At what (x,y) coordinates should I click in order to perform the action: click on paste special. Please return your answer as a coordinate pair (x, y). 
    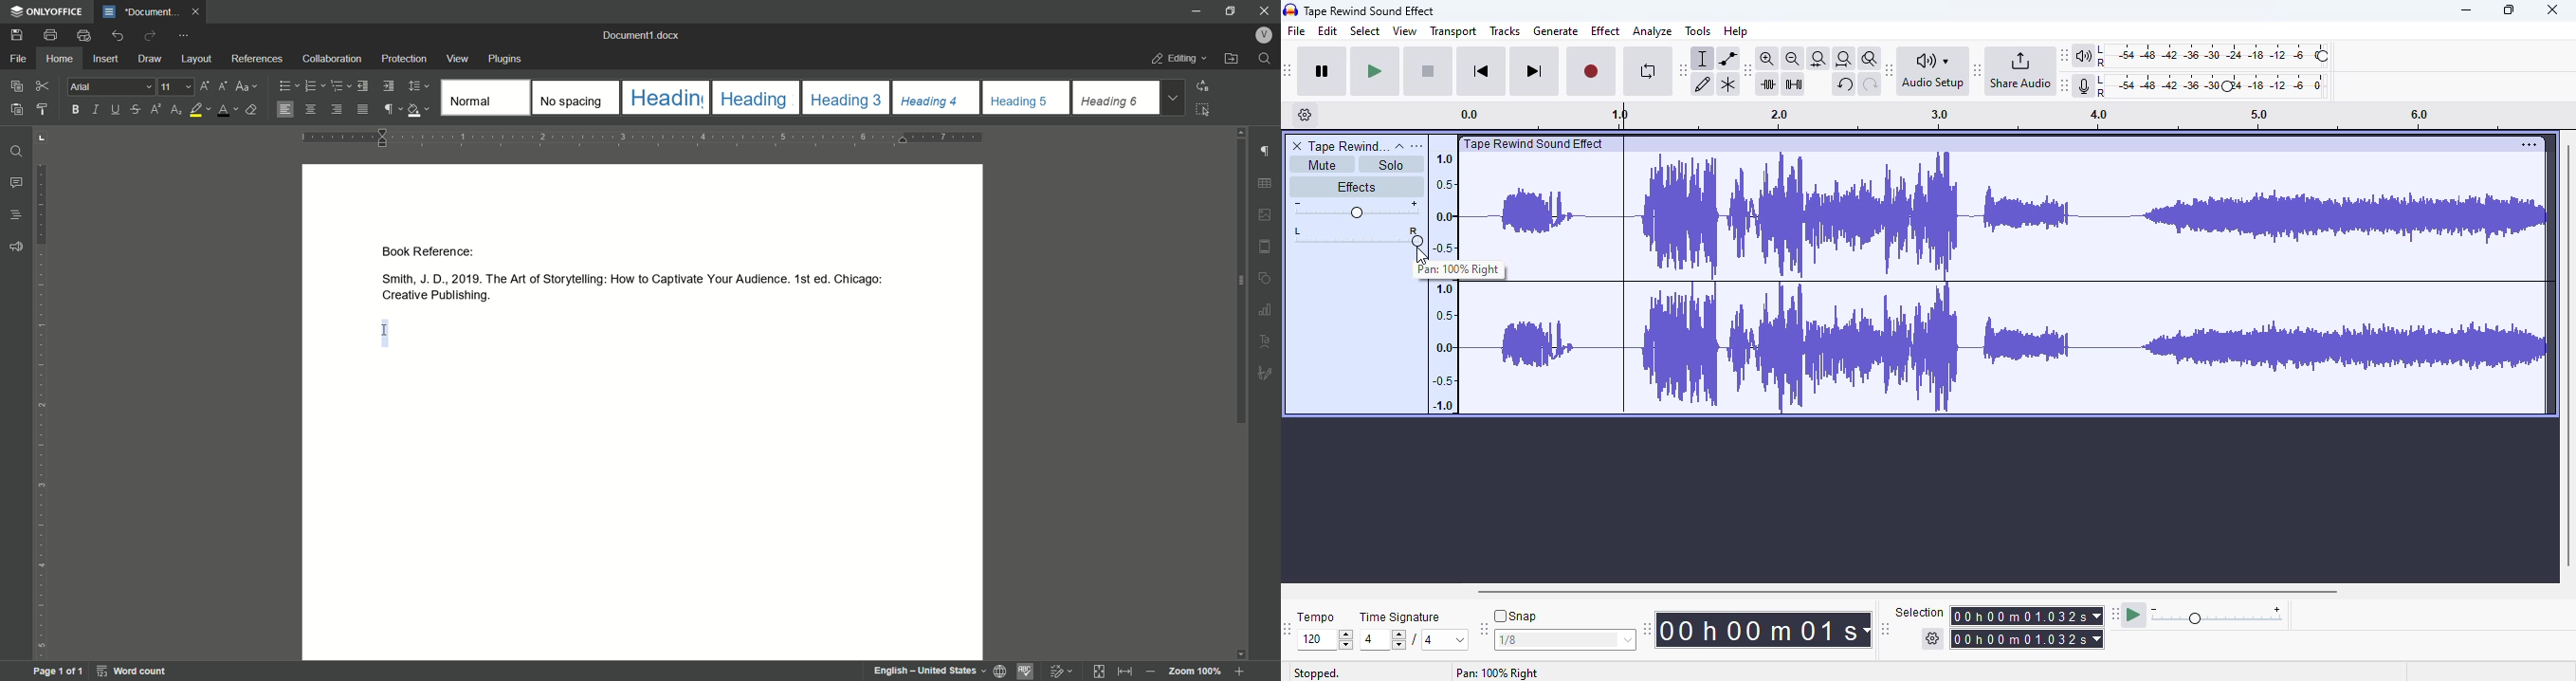
    Looking at the image, I should click on (17, 85).